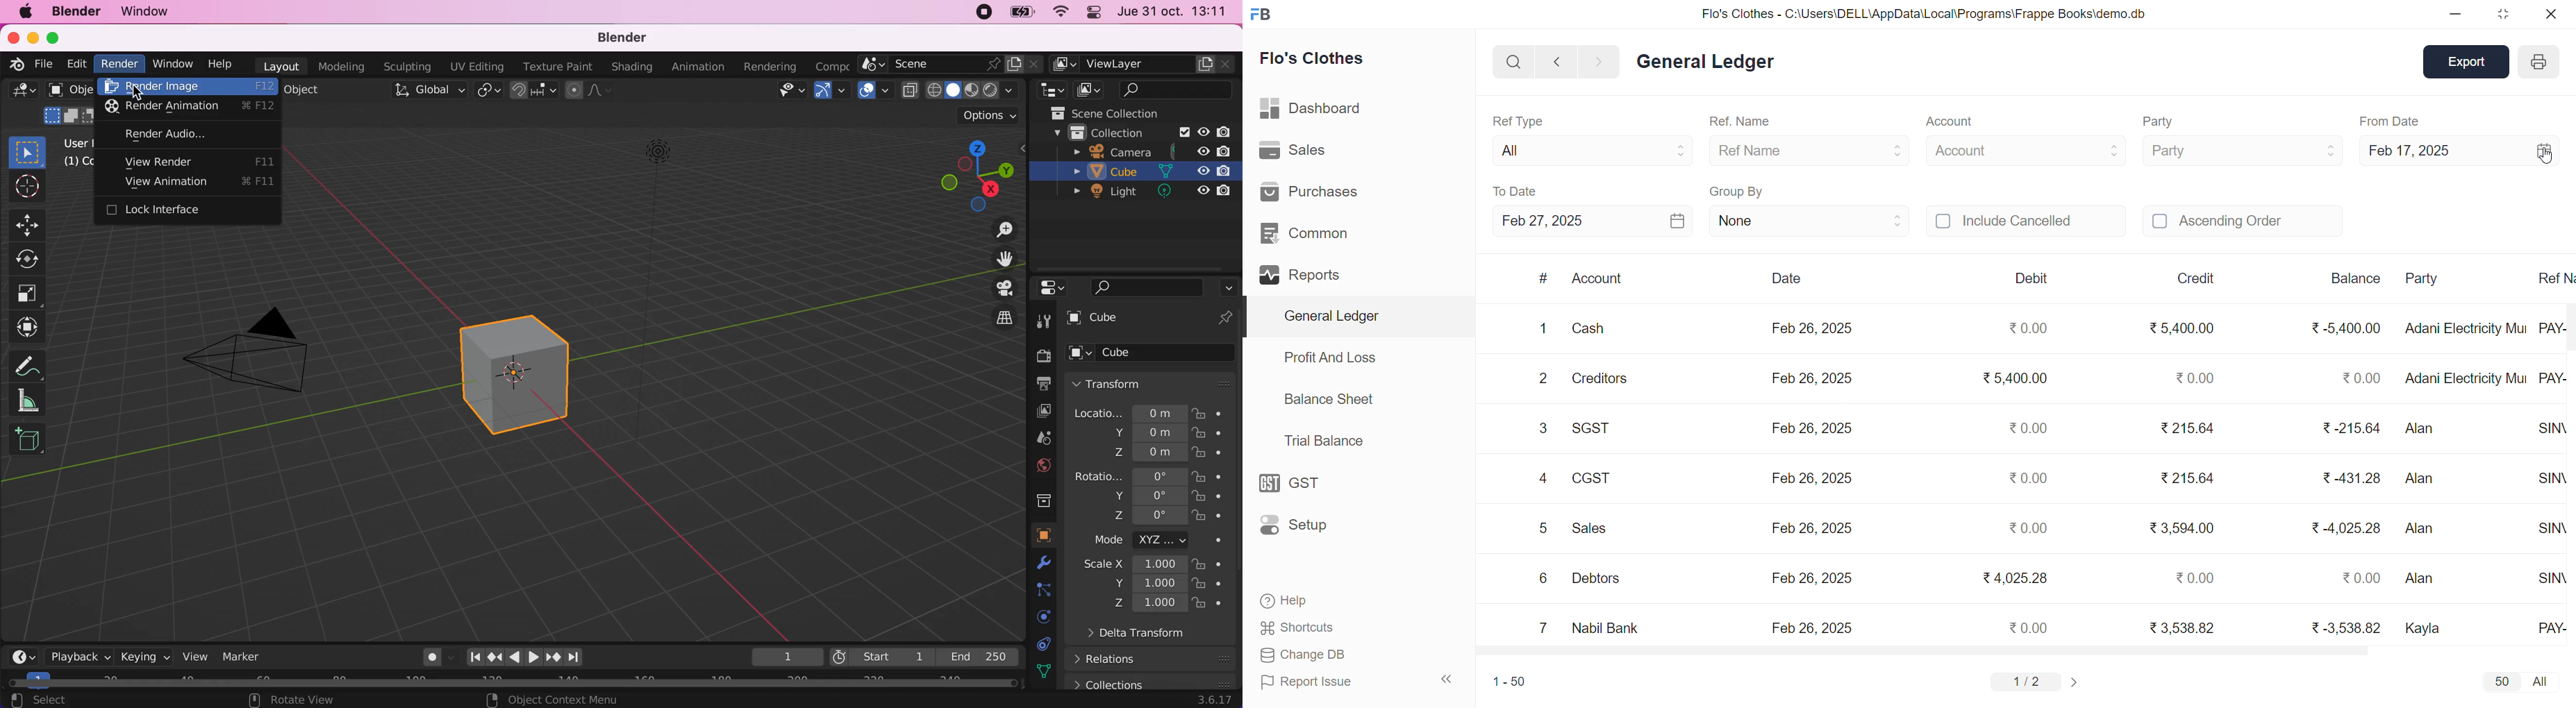 Image resolution: width=2576 pixels, height=728 pixels. Describe the element at coordinates (1504, 681) in the screenshot. I see `1-50` at that location.